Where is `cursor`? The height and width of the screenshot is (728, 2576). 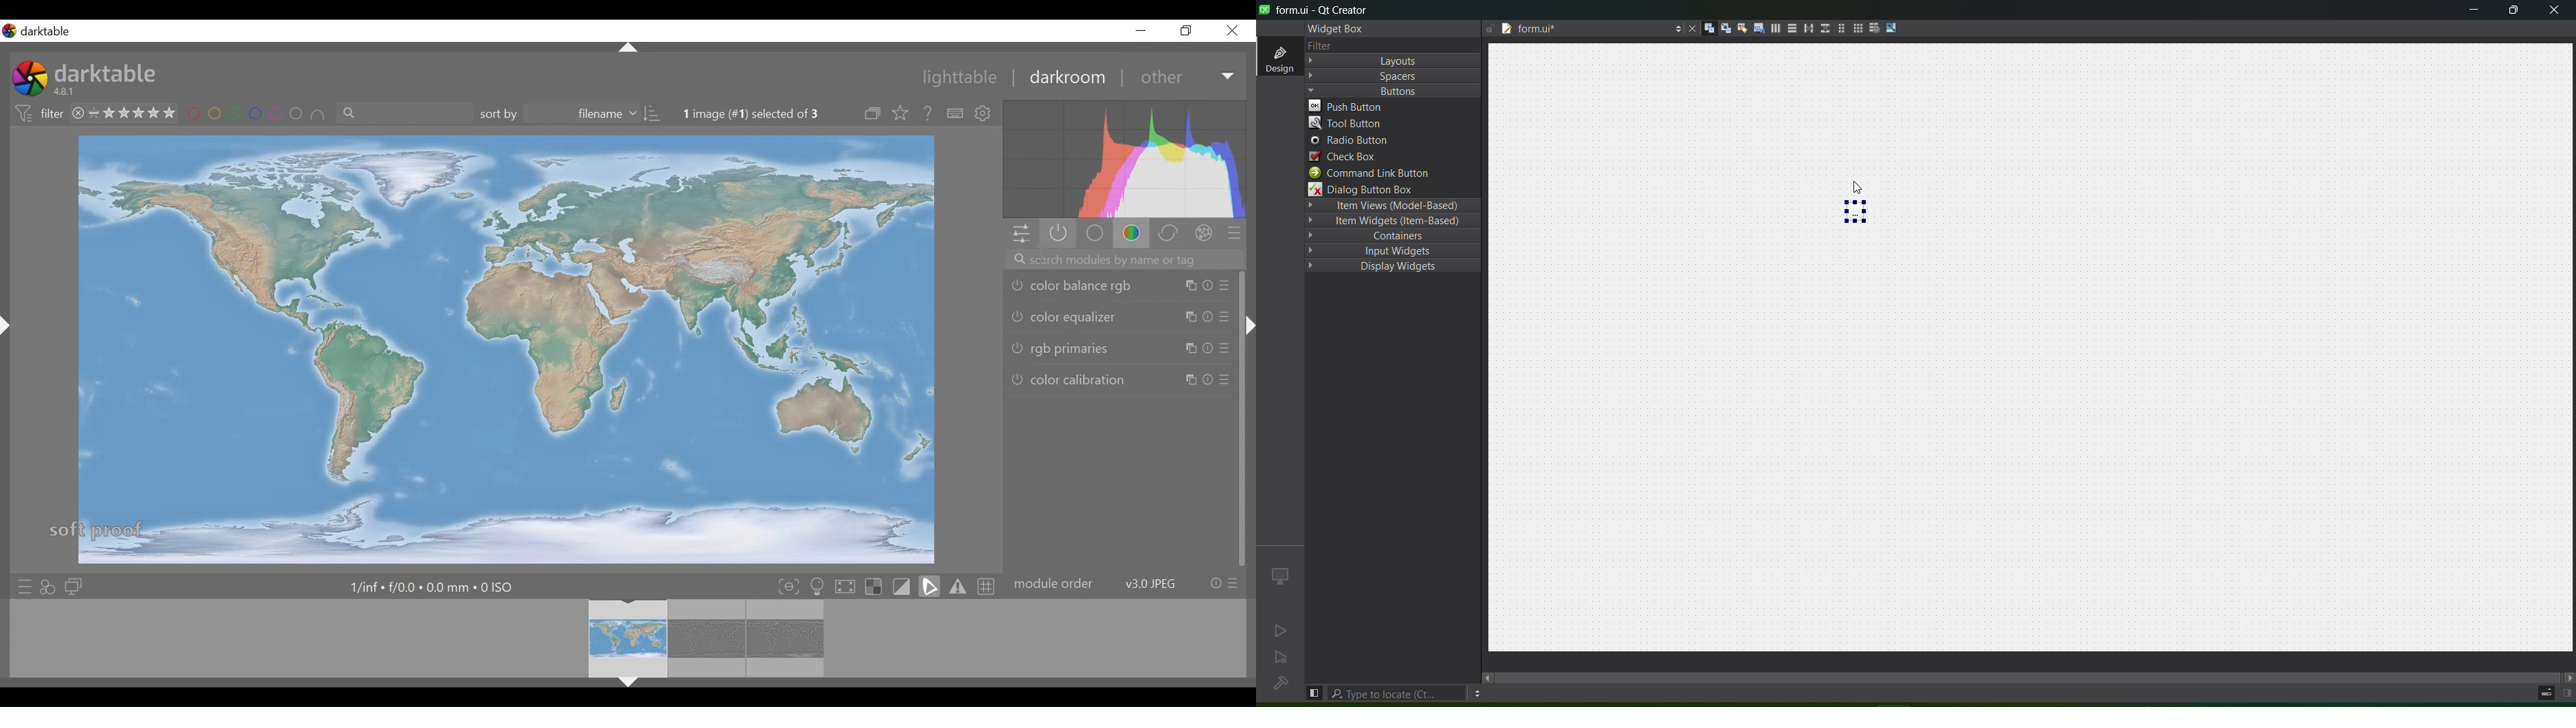
cursor is located at coordinates (1845, 178).